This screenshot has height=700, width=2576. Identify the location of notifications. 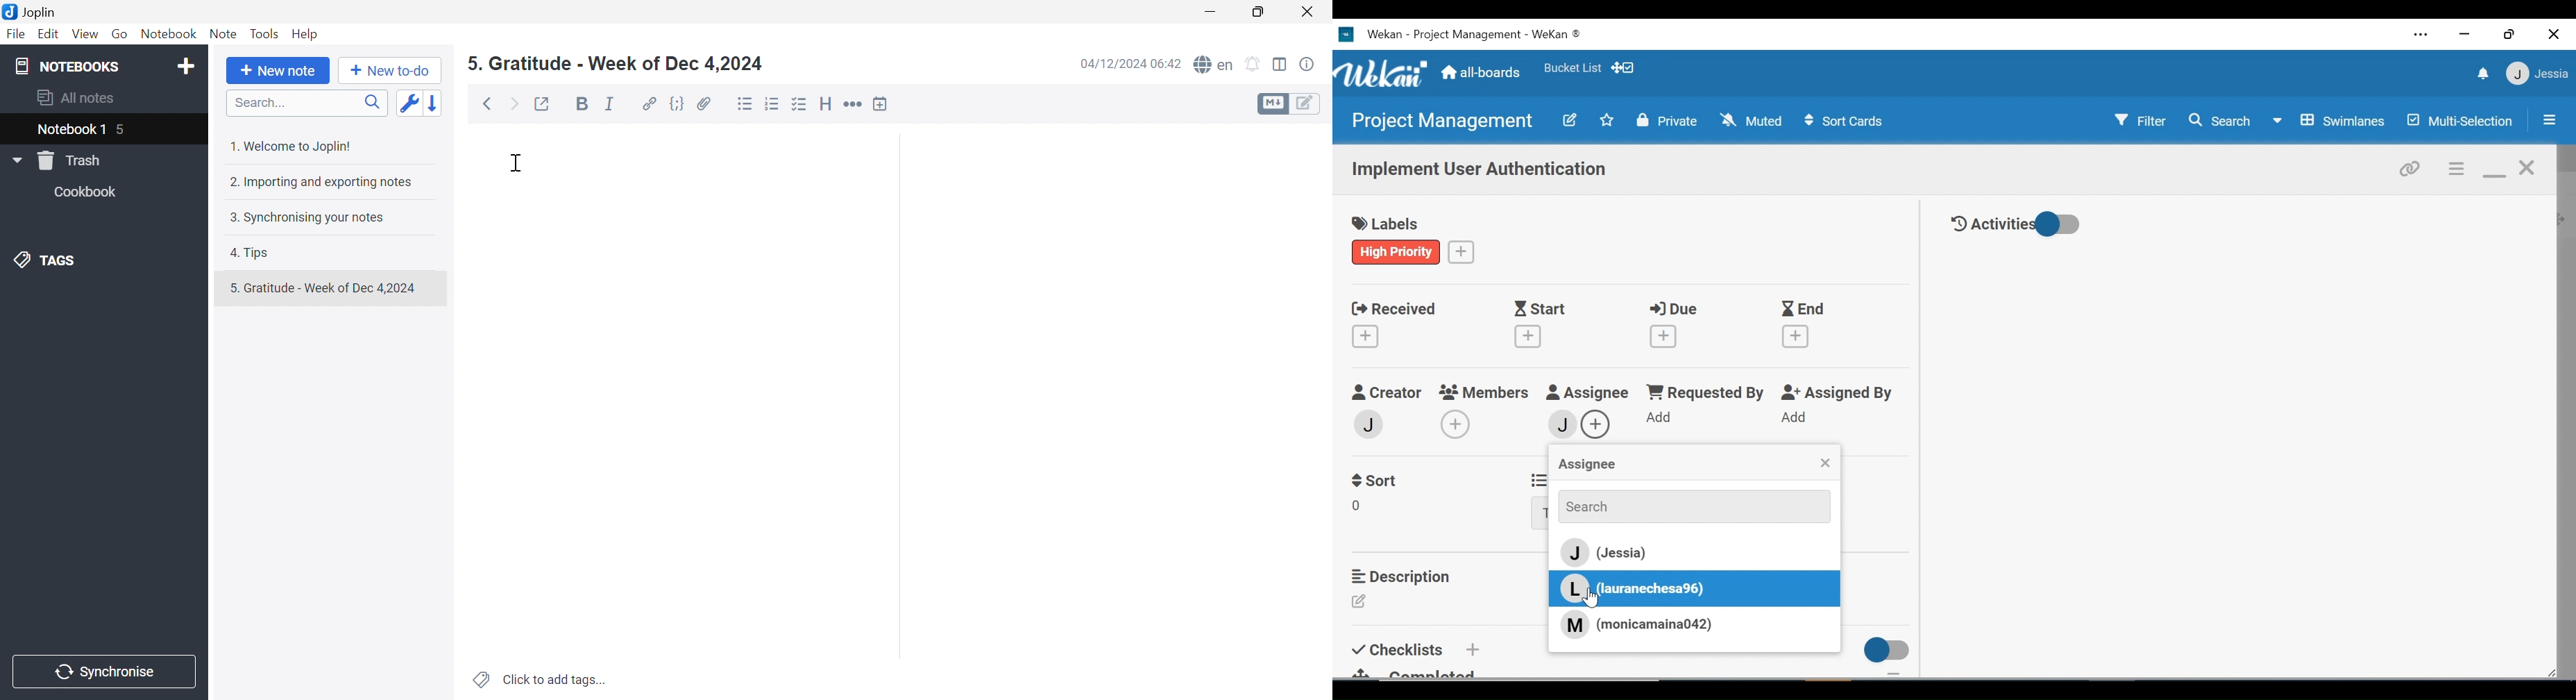
(2481, 73).